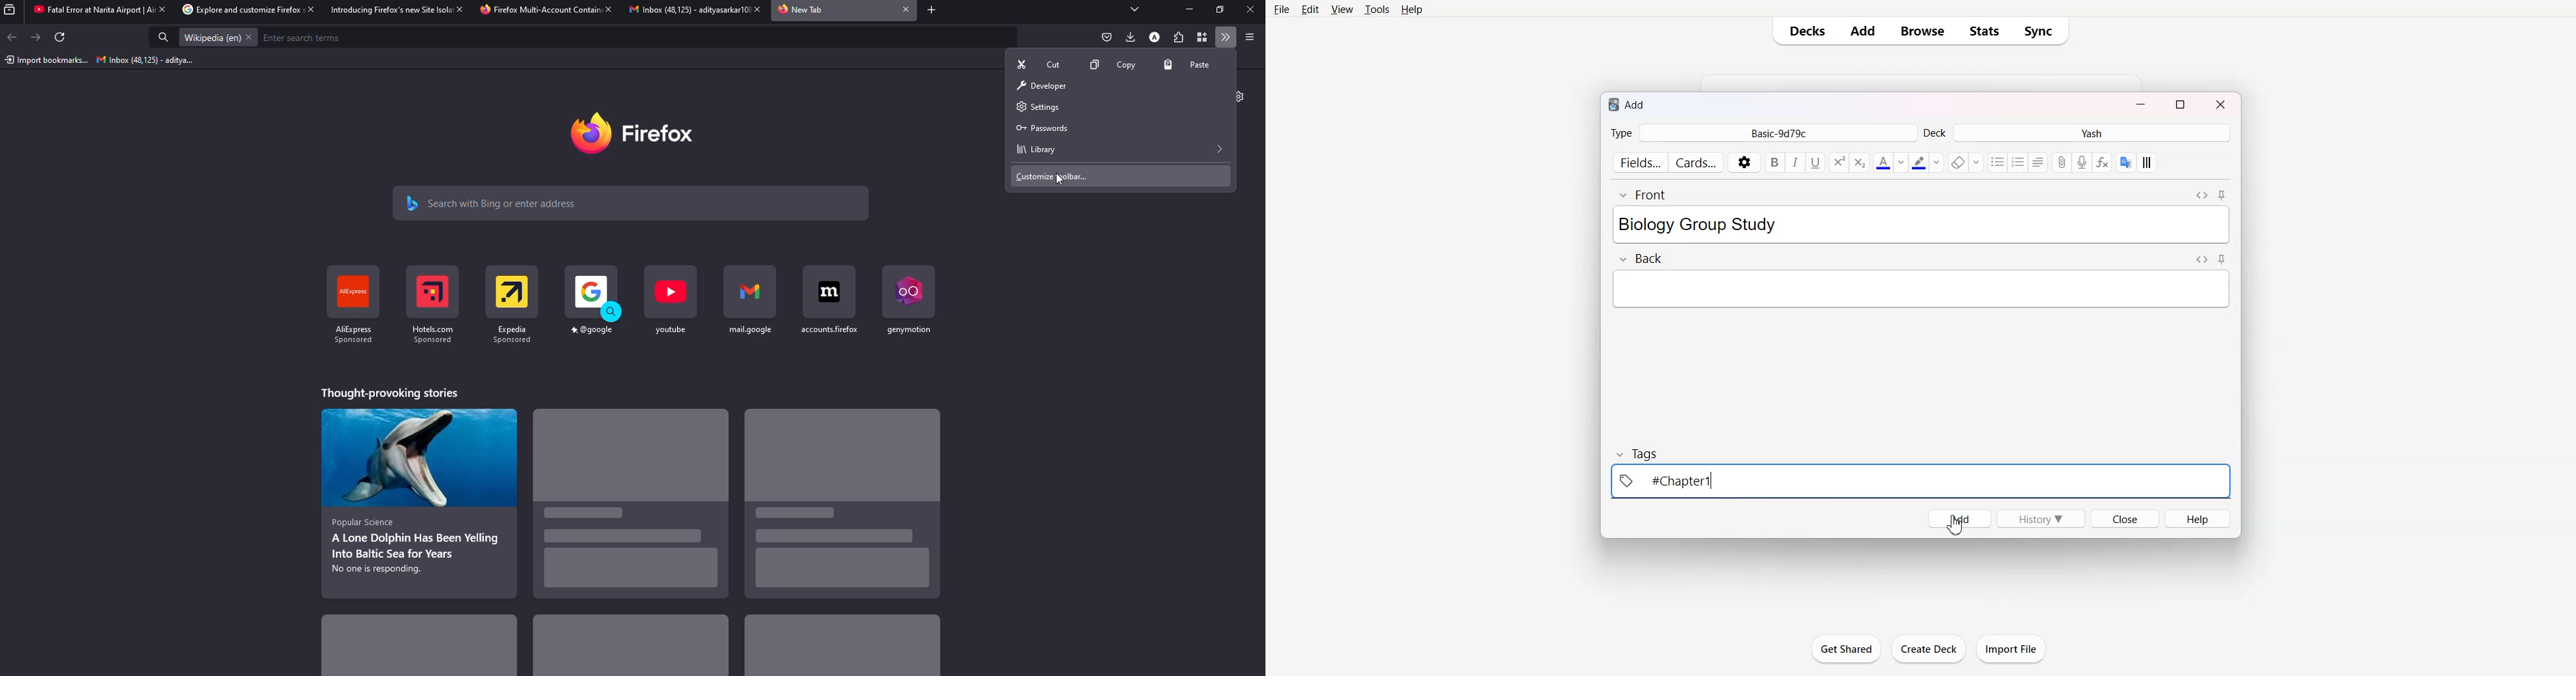 This screenshot has width=2576, height=700. I want to click on Italic, so click(1796, 163).